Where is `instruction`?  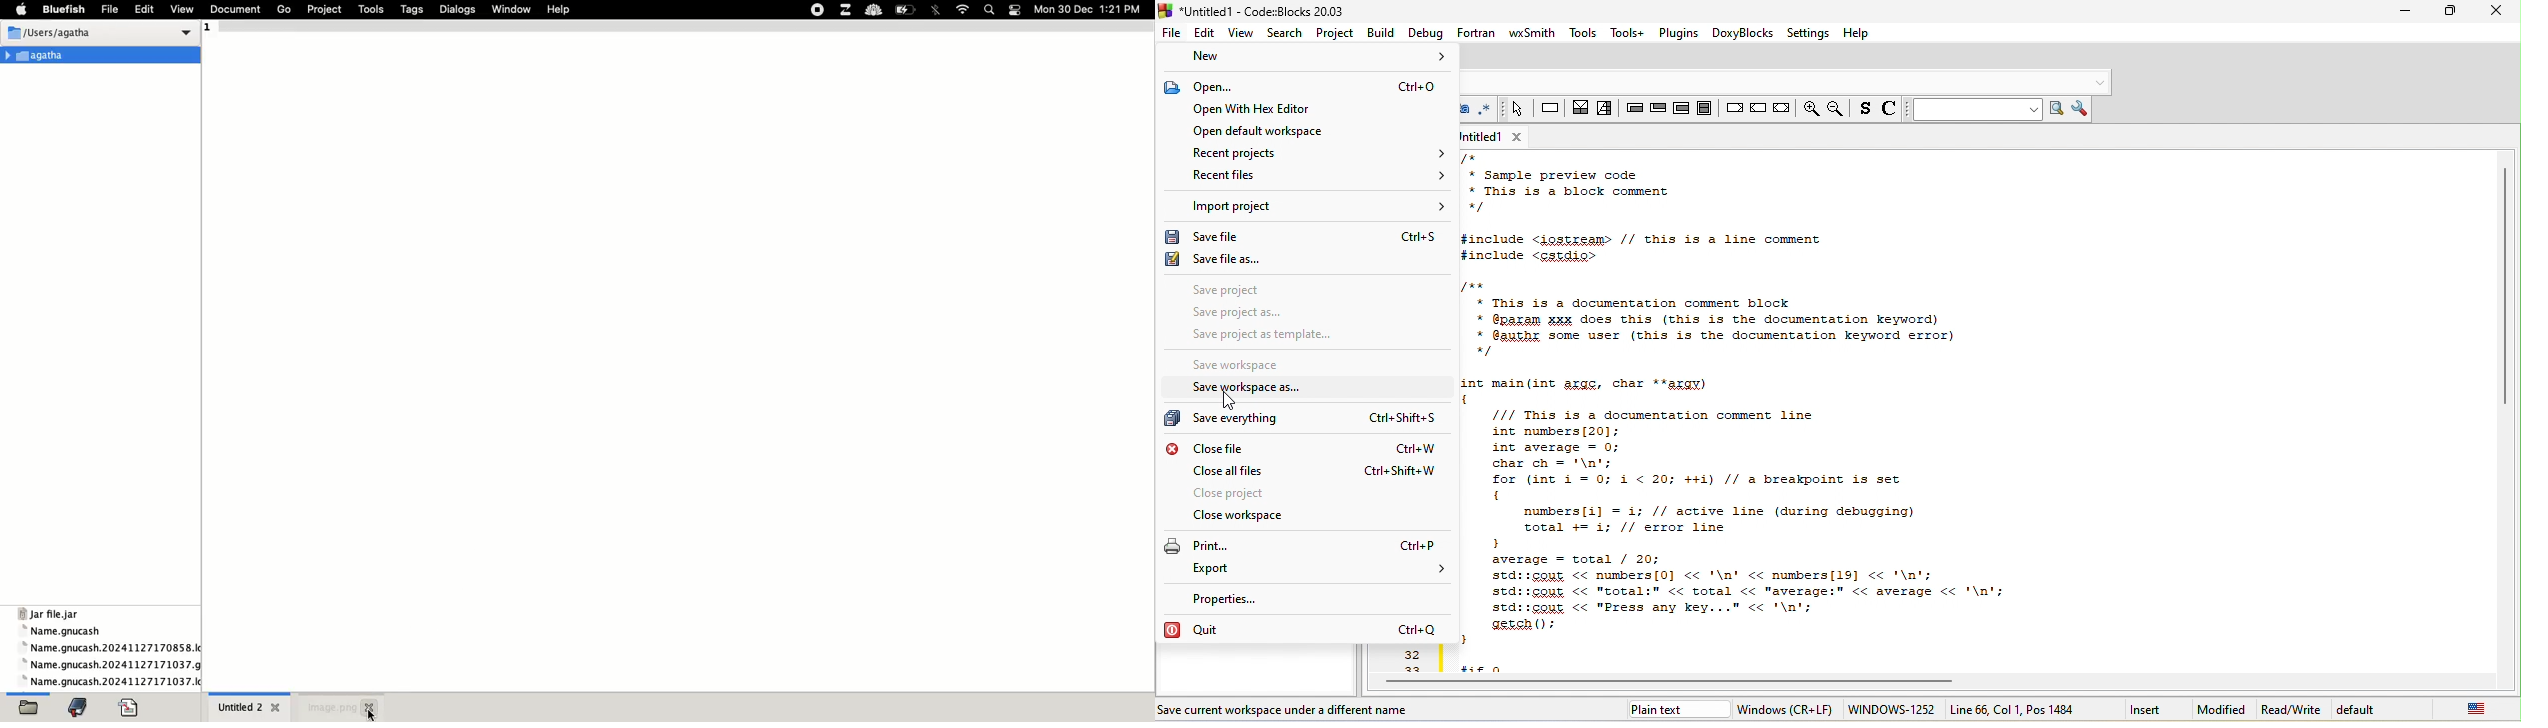
instruction is located at coordinates (1550, 109).